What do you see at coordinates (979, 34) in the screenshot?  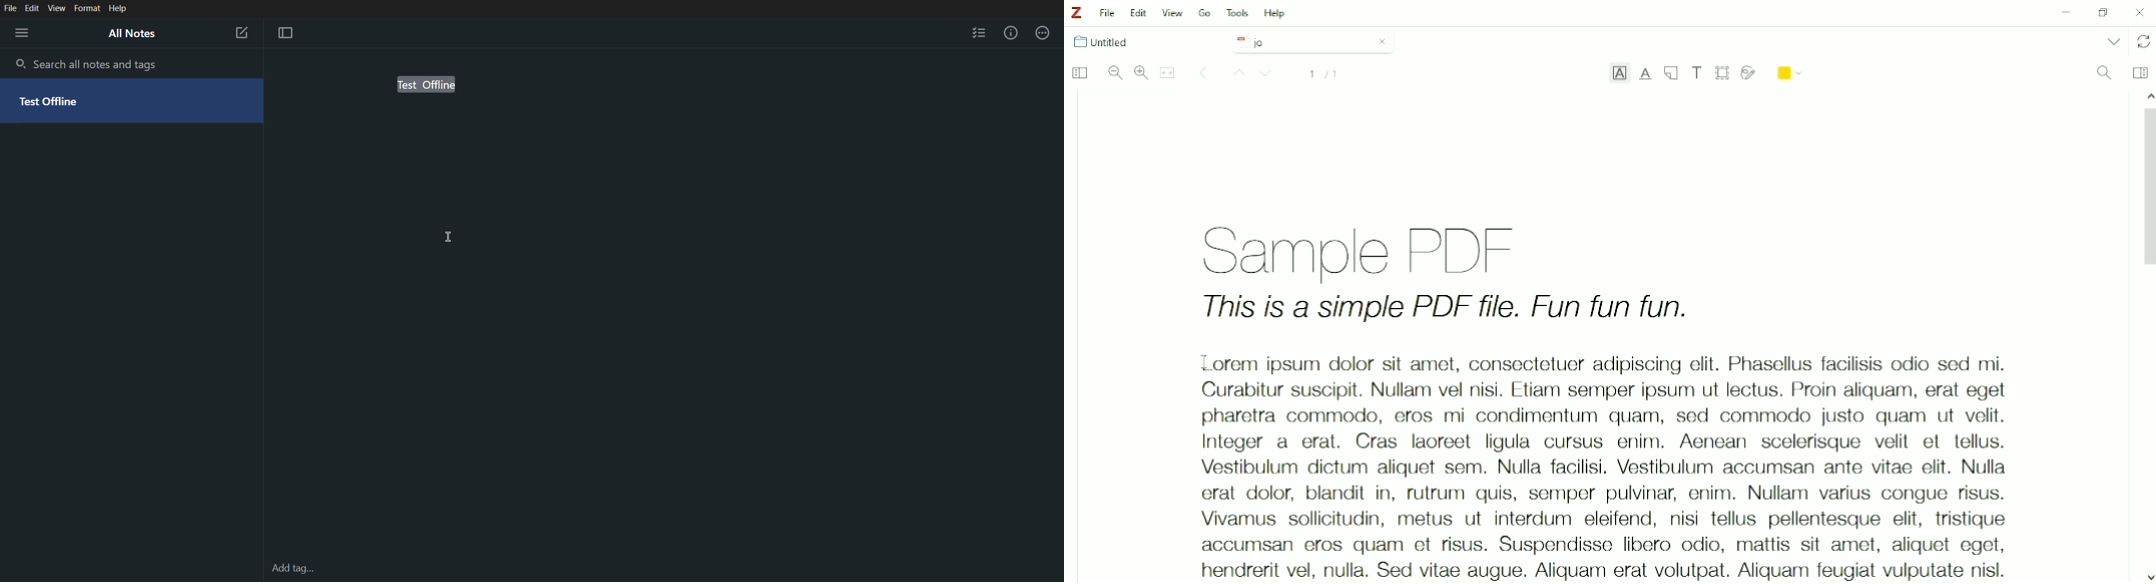 I see `Checklist` at bounding box center [979, 34].